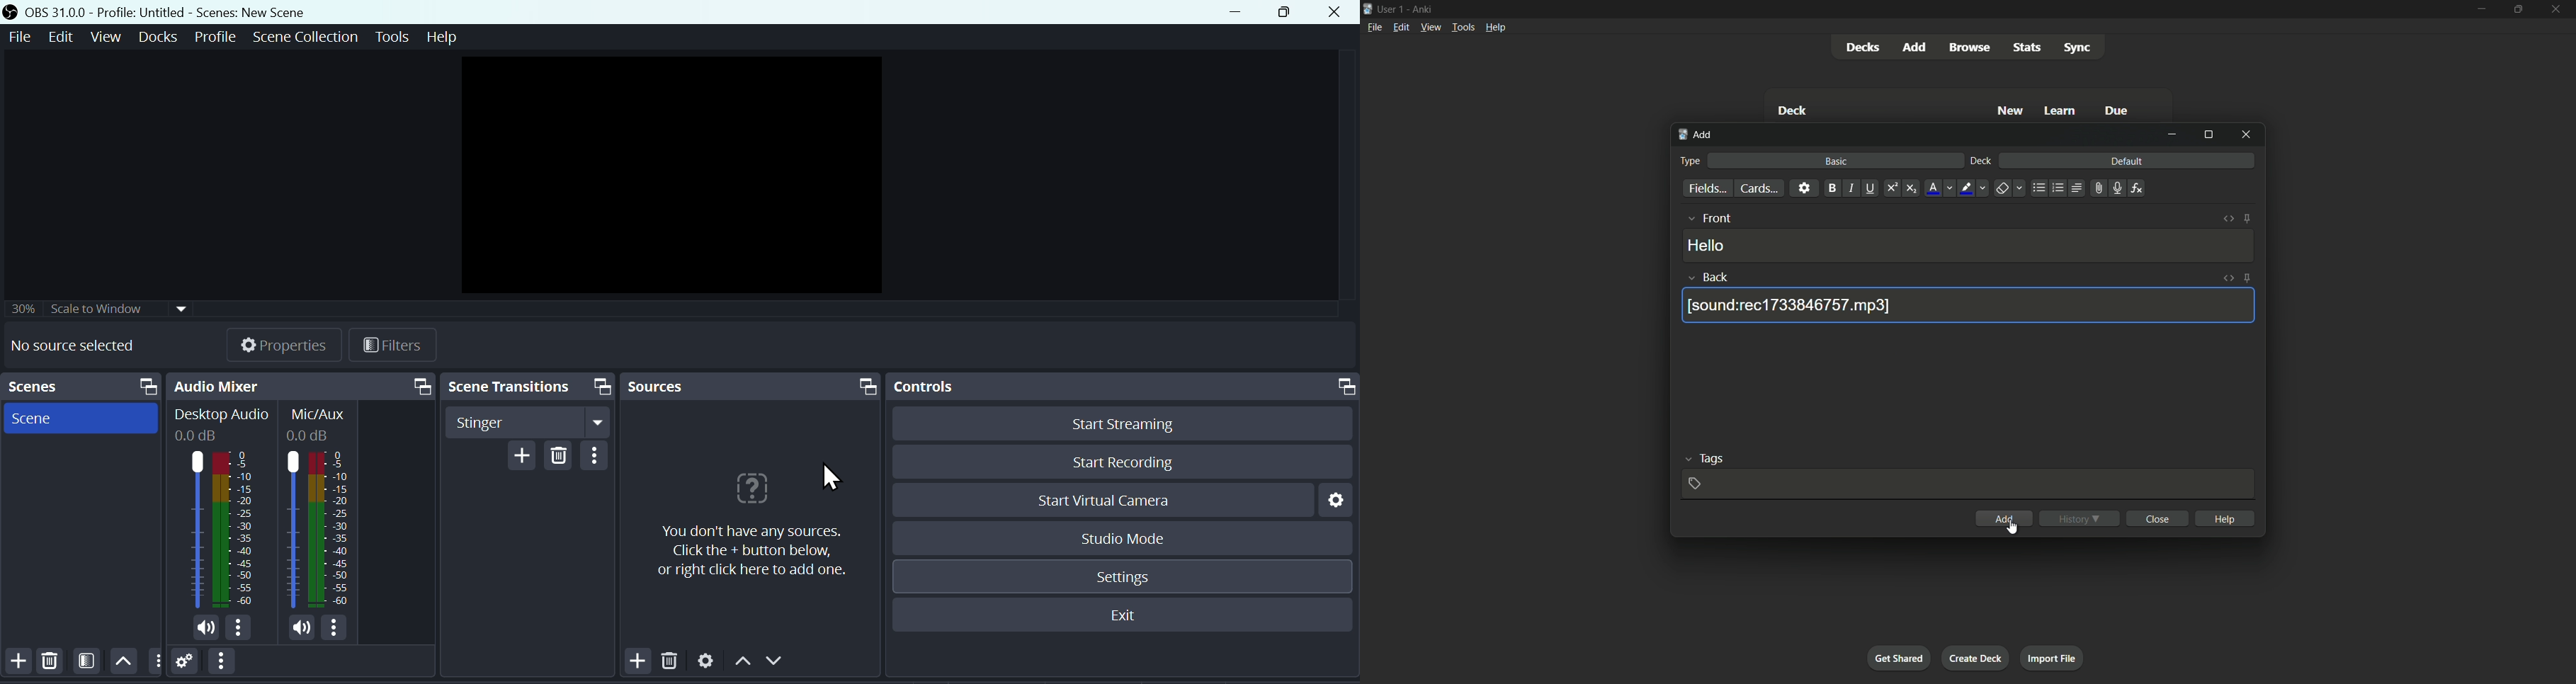 This screenshot has height=700, width=2576. Describe the element at coordinates (224, 662) in the screenshot. I see `menu` at that location.